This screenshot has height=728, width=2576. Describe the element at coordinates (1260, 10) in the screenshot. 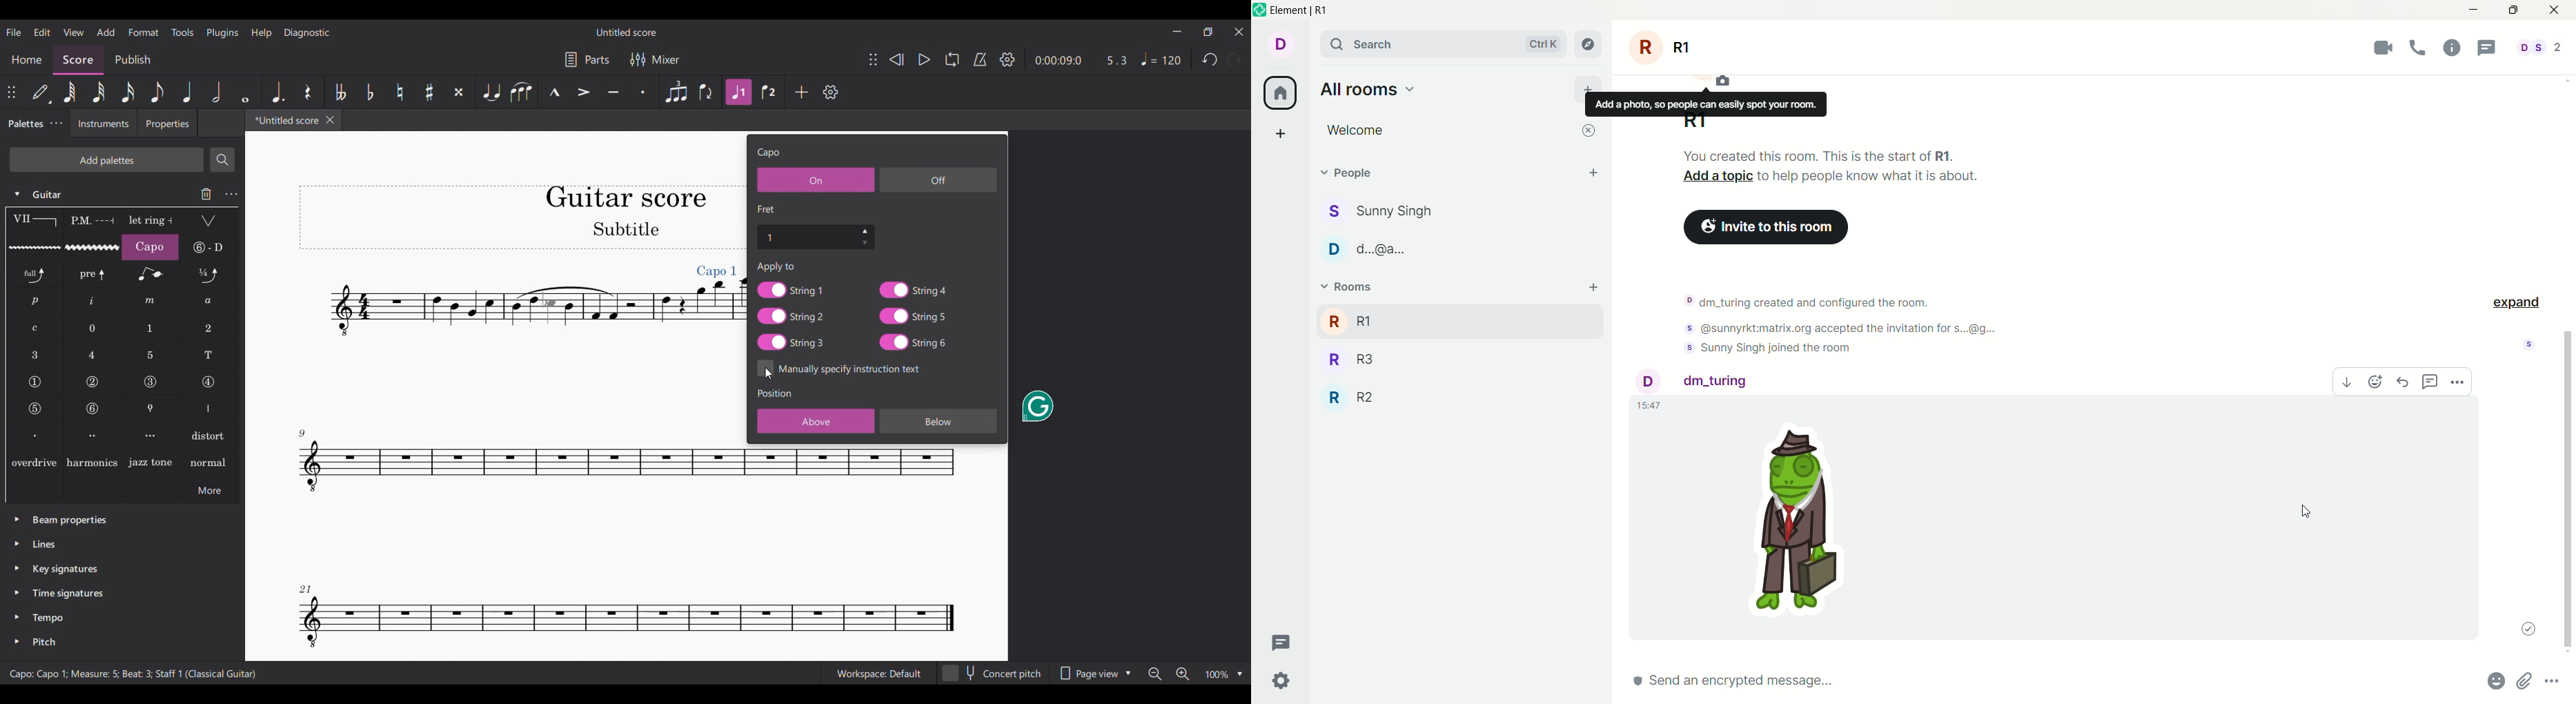

I see `Element logo` at that location.